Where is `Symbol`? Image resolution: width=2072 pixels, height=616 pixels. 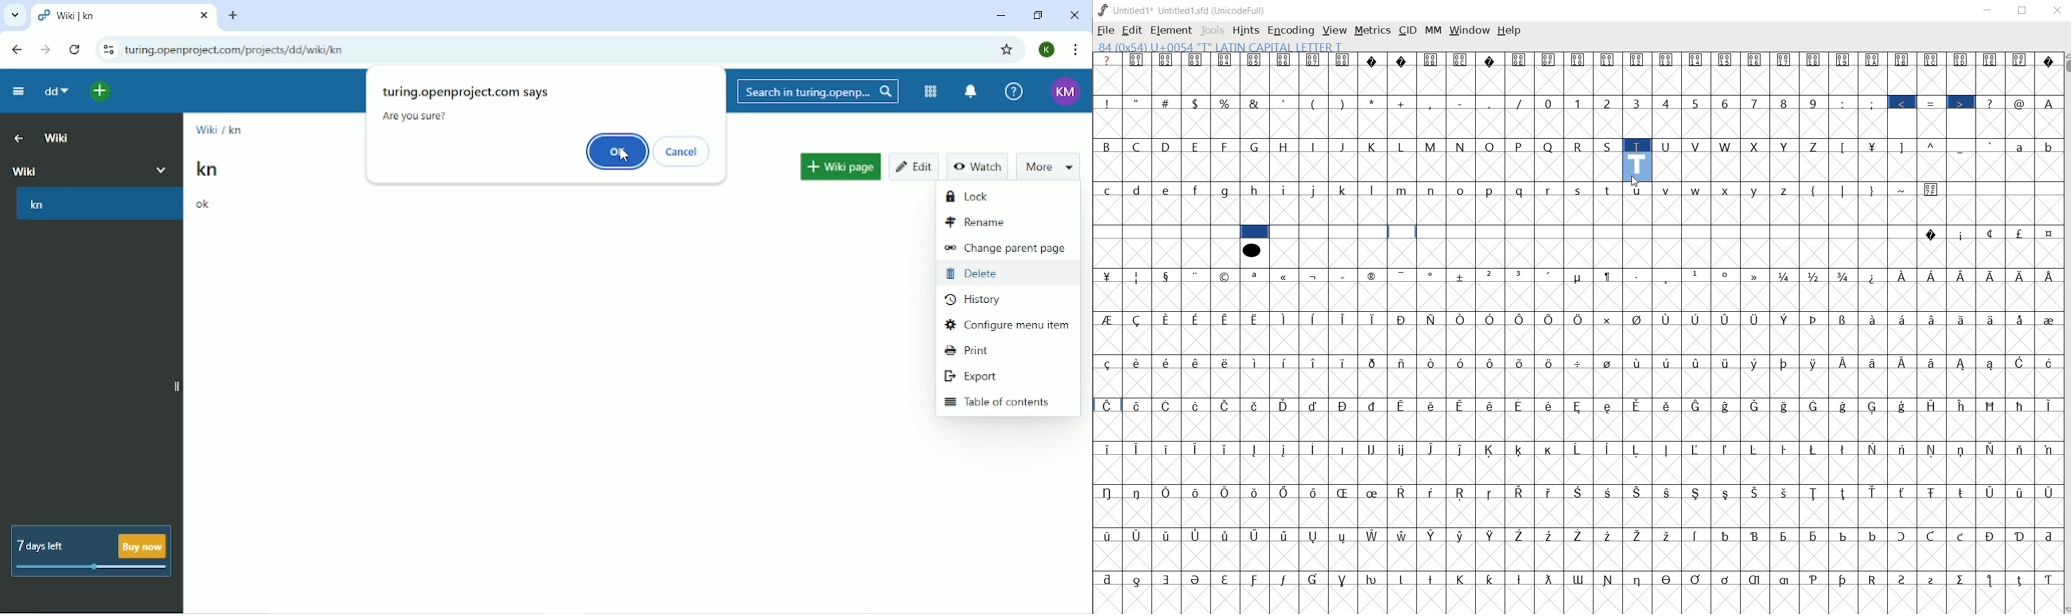 Symbol is located at coordinates (1668, 578).